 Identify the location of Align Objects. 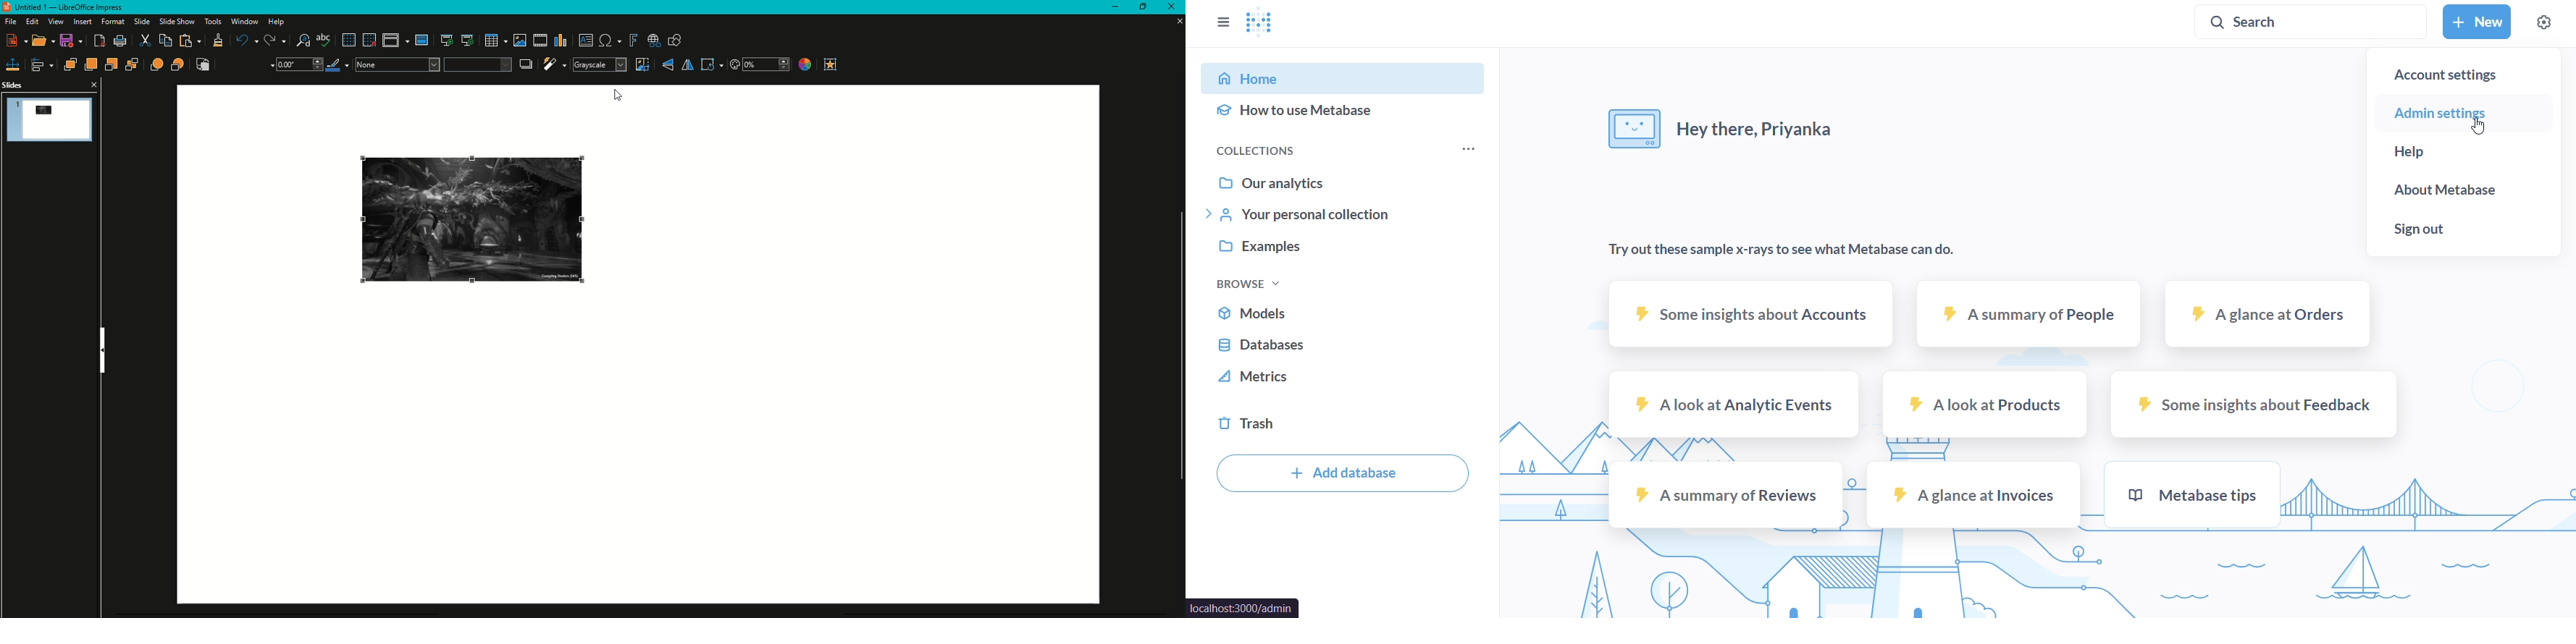
(43, 65).